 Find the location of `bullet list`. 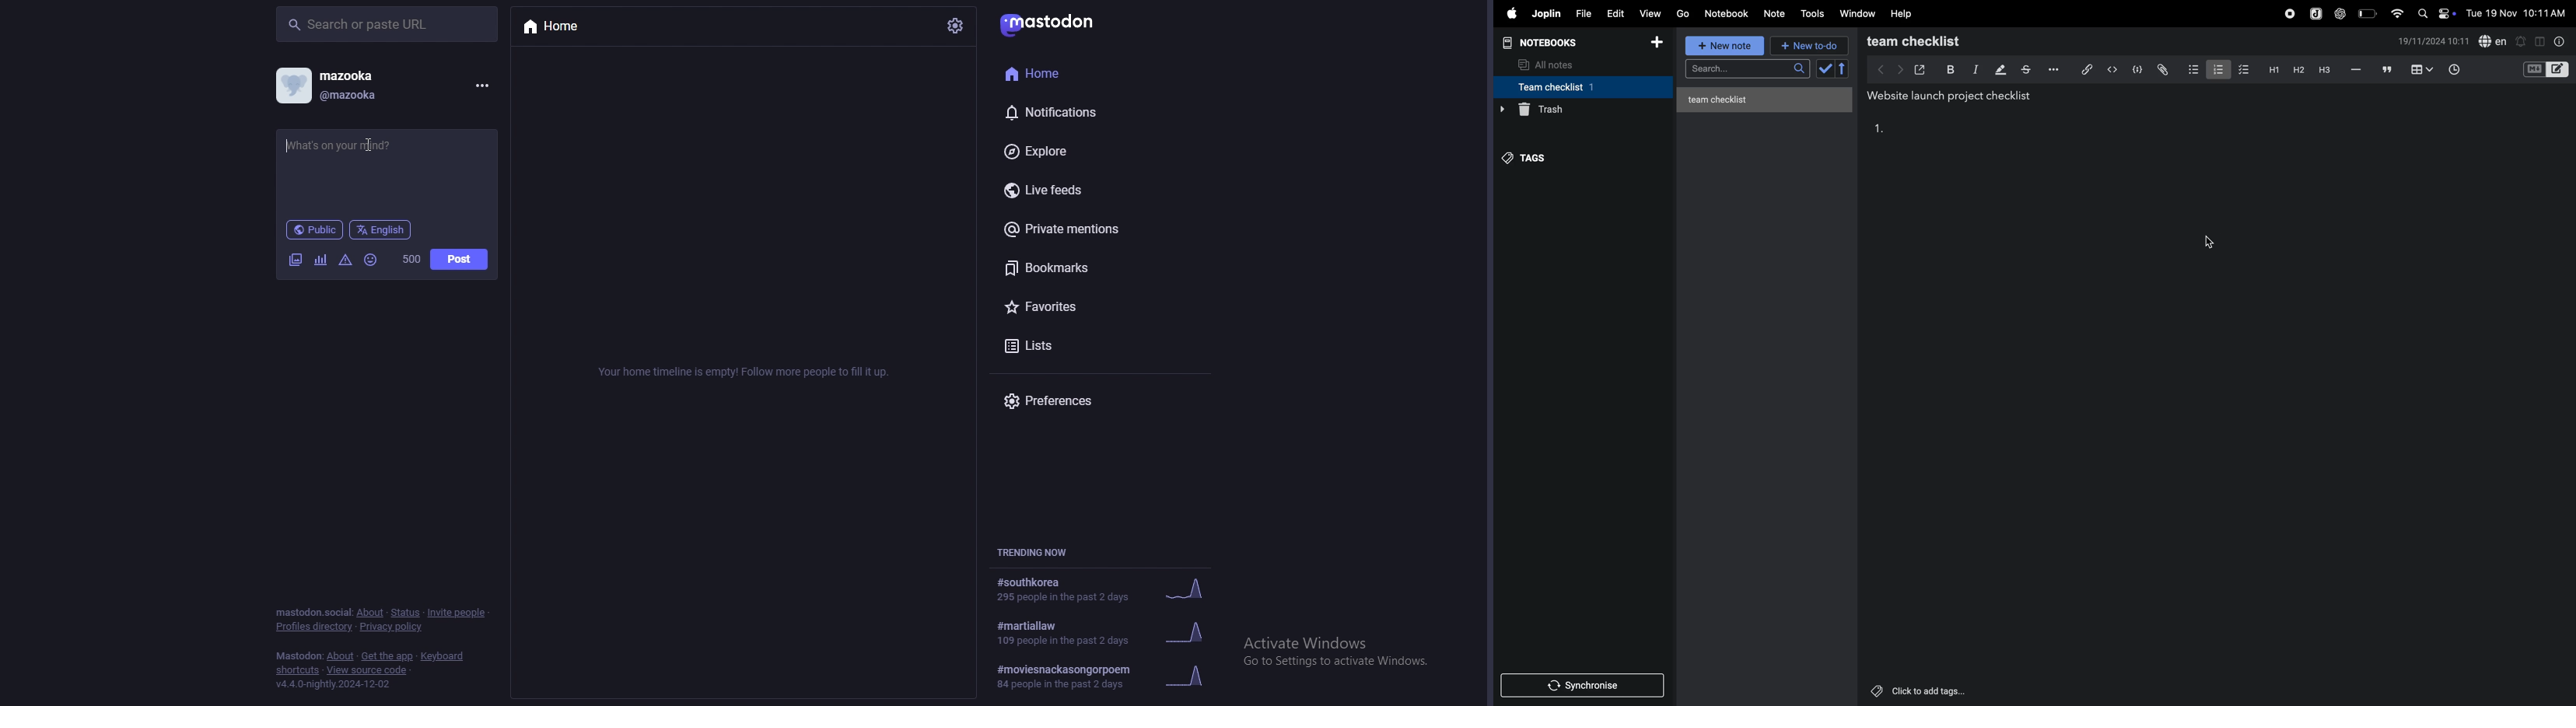

bullet list is located at coordinates (2191, 69).